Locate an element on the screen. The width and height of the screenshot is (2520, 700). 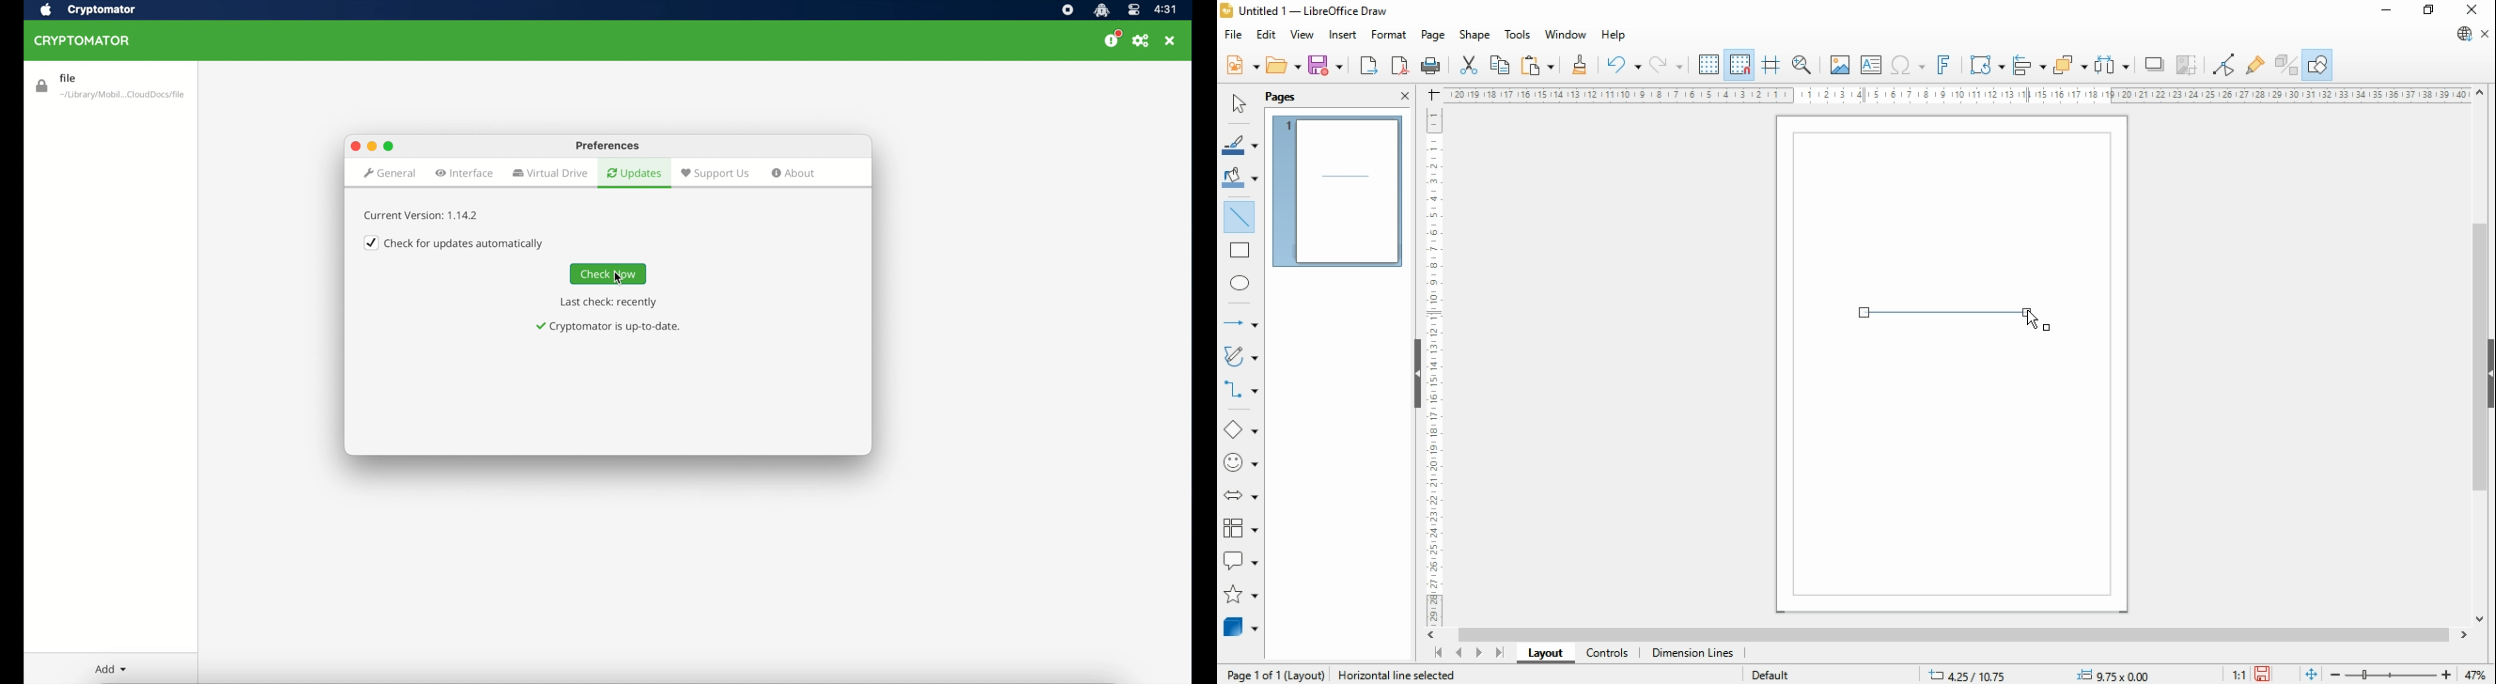
transformations is located at coordinates (1986, 64).